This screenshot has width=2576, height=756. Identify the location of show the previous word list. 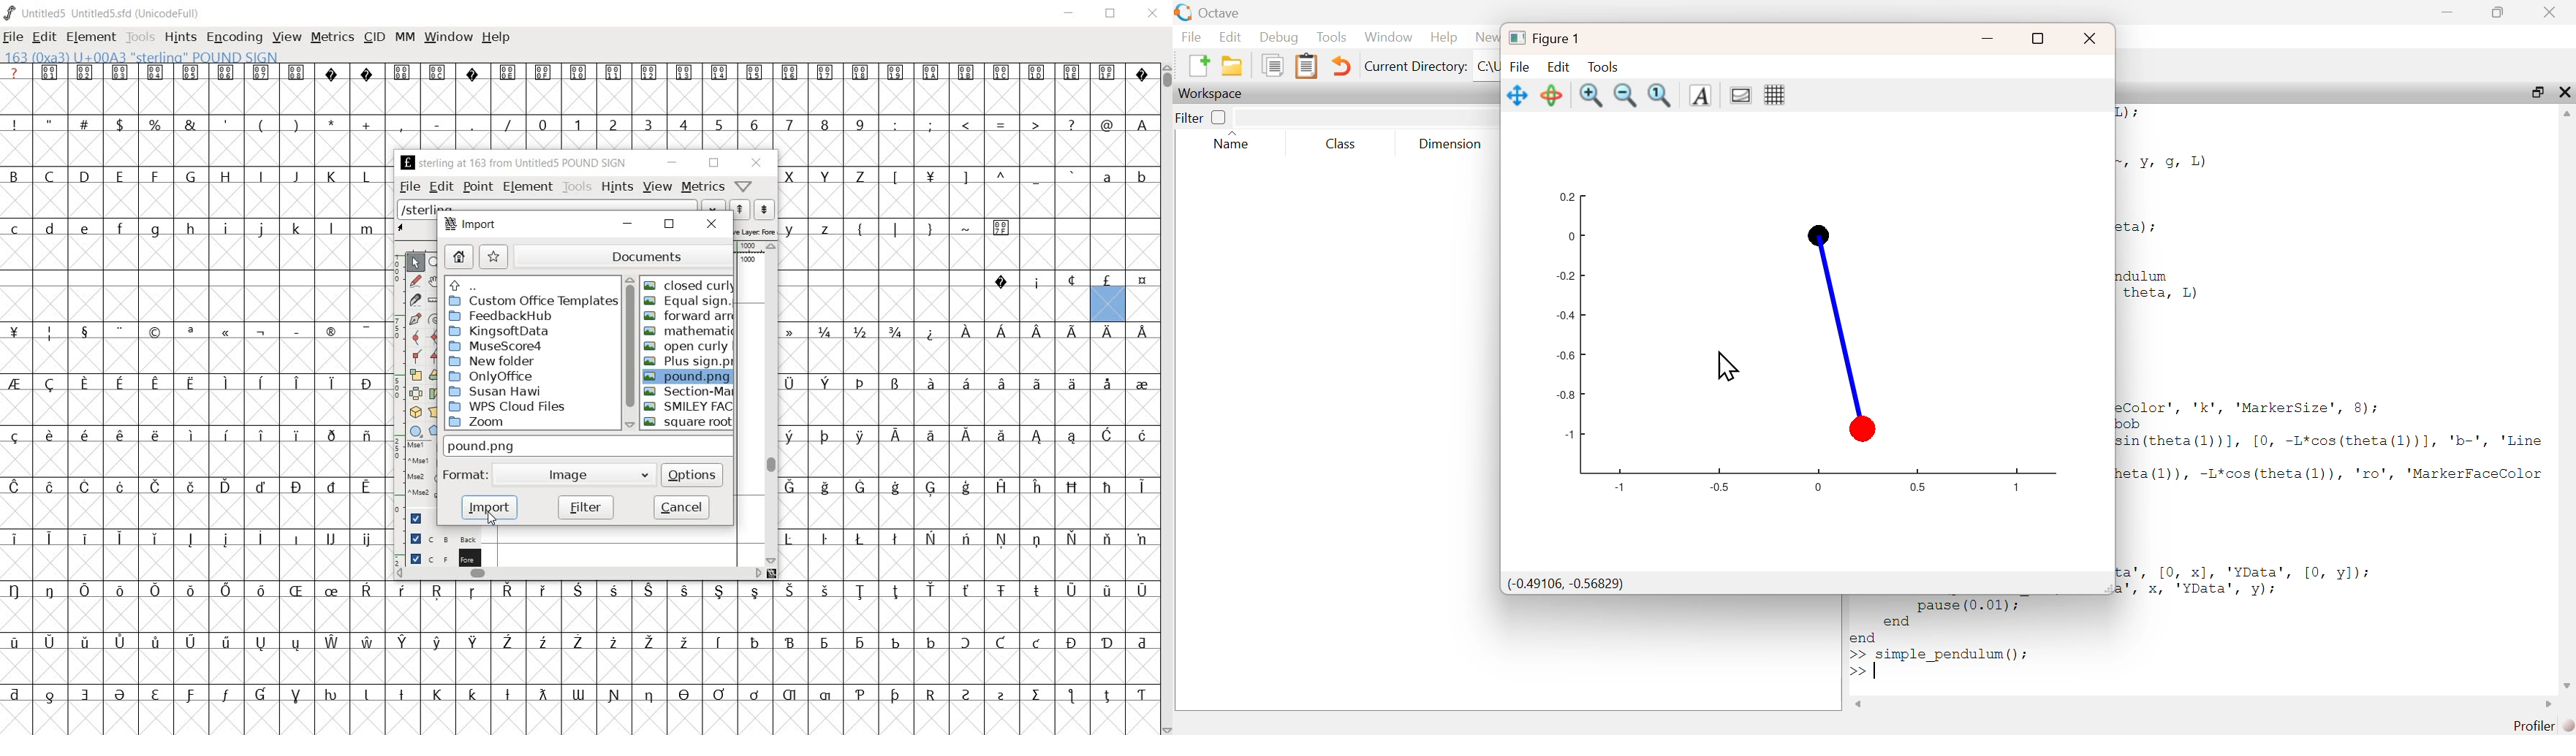
(741, 210).